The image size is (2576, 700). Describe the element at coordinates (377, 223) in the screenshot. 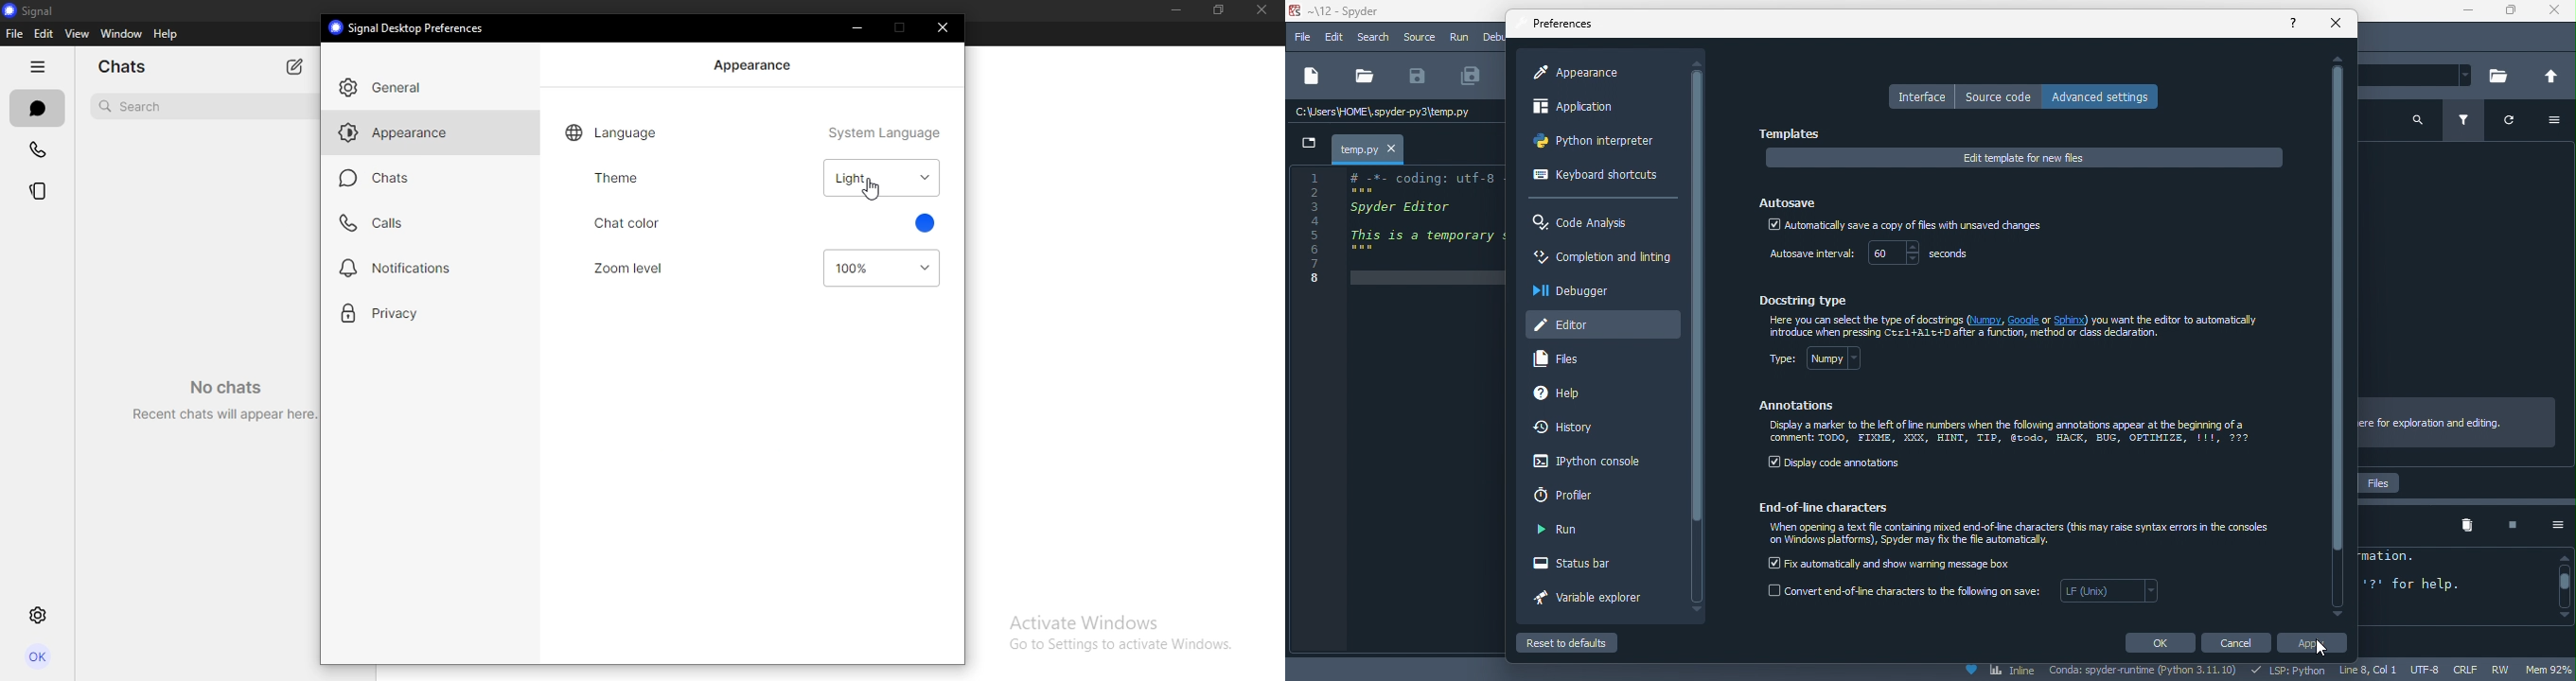

I see `calls` at that location.